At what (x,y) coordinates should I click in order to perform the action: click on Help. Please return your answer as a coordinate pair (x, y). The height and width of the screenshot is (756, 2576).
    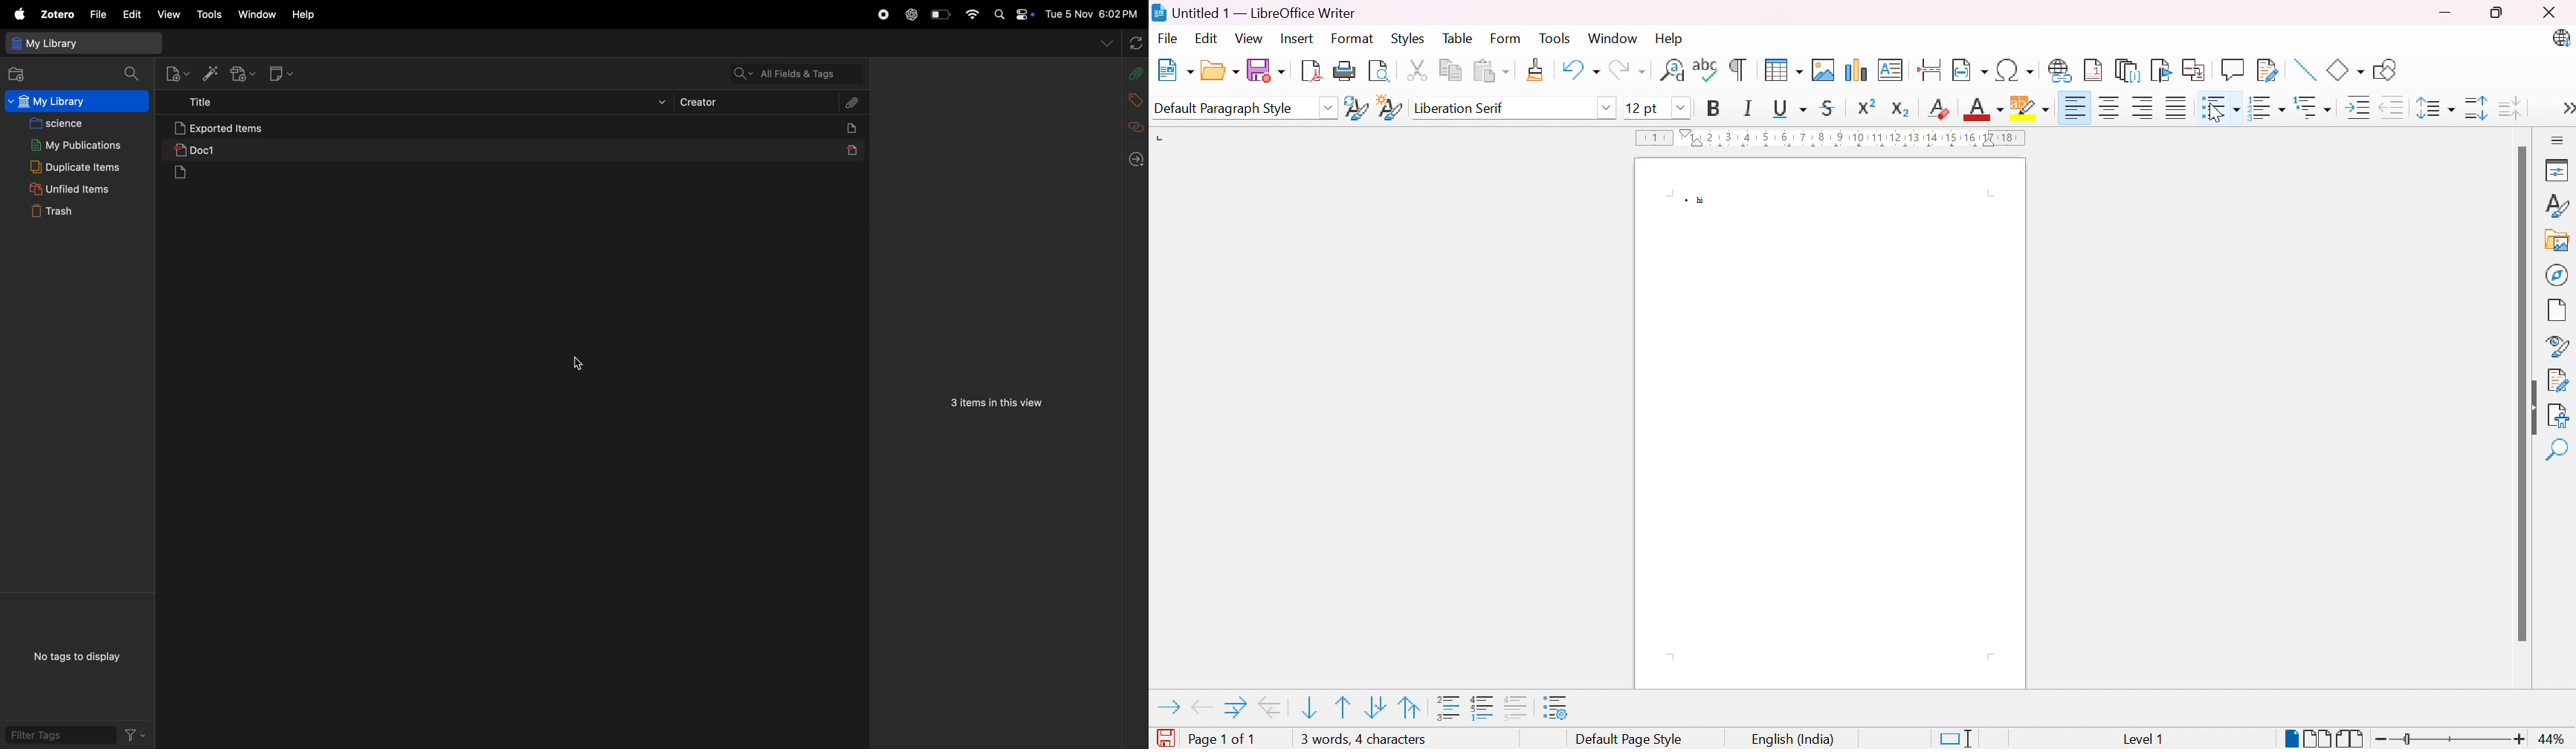
    Looking at the image, I should click on (1673, 39).